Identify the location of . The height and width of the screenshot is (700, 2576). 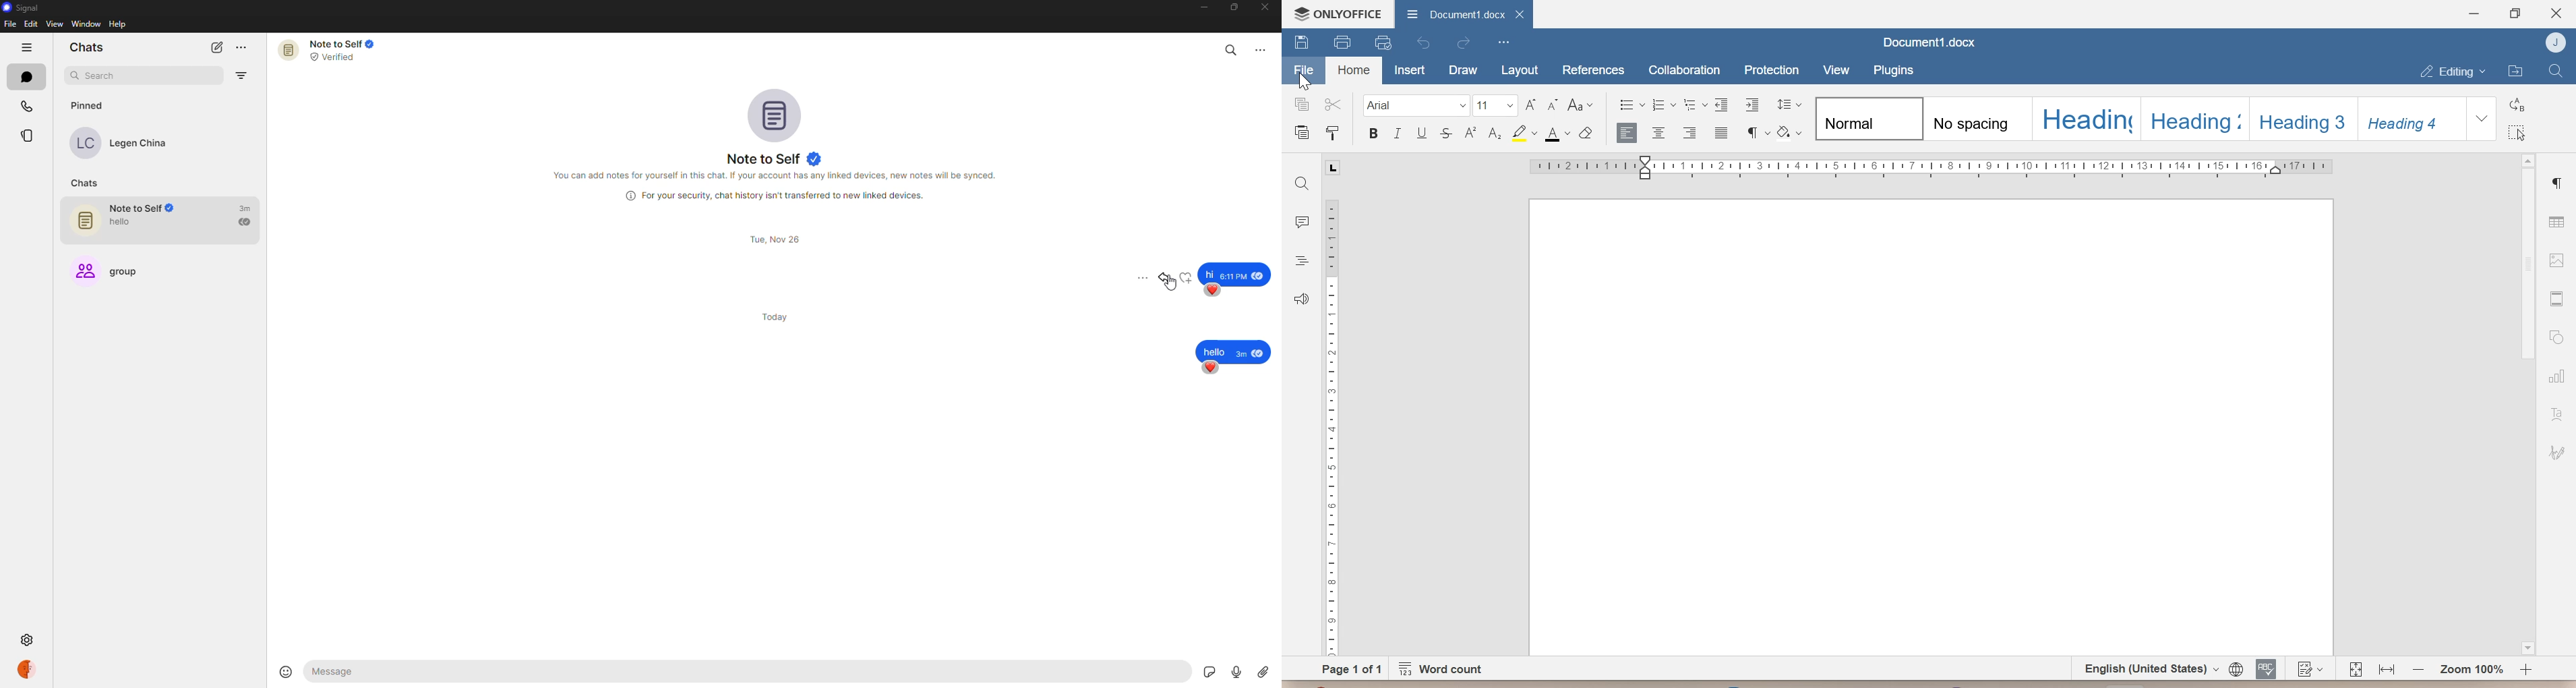
(1557, 135).